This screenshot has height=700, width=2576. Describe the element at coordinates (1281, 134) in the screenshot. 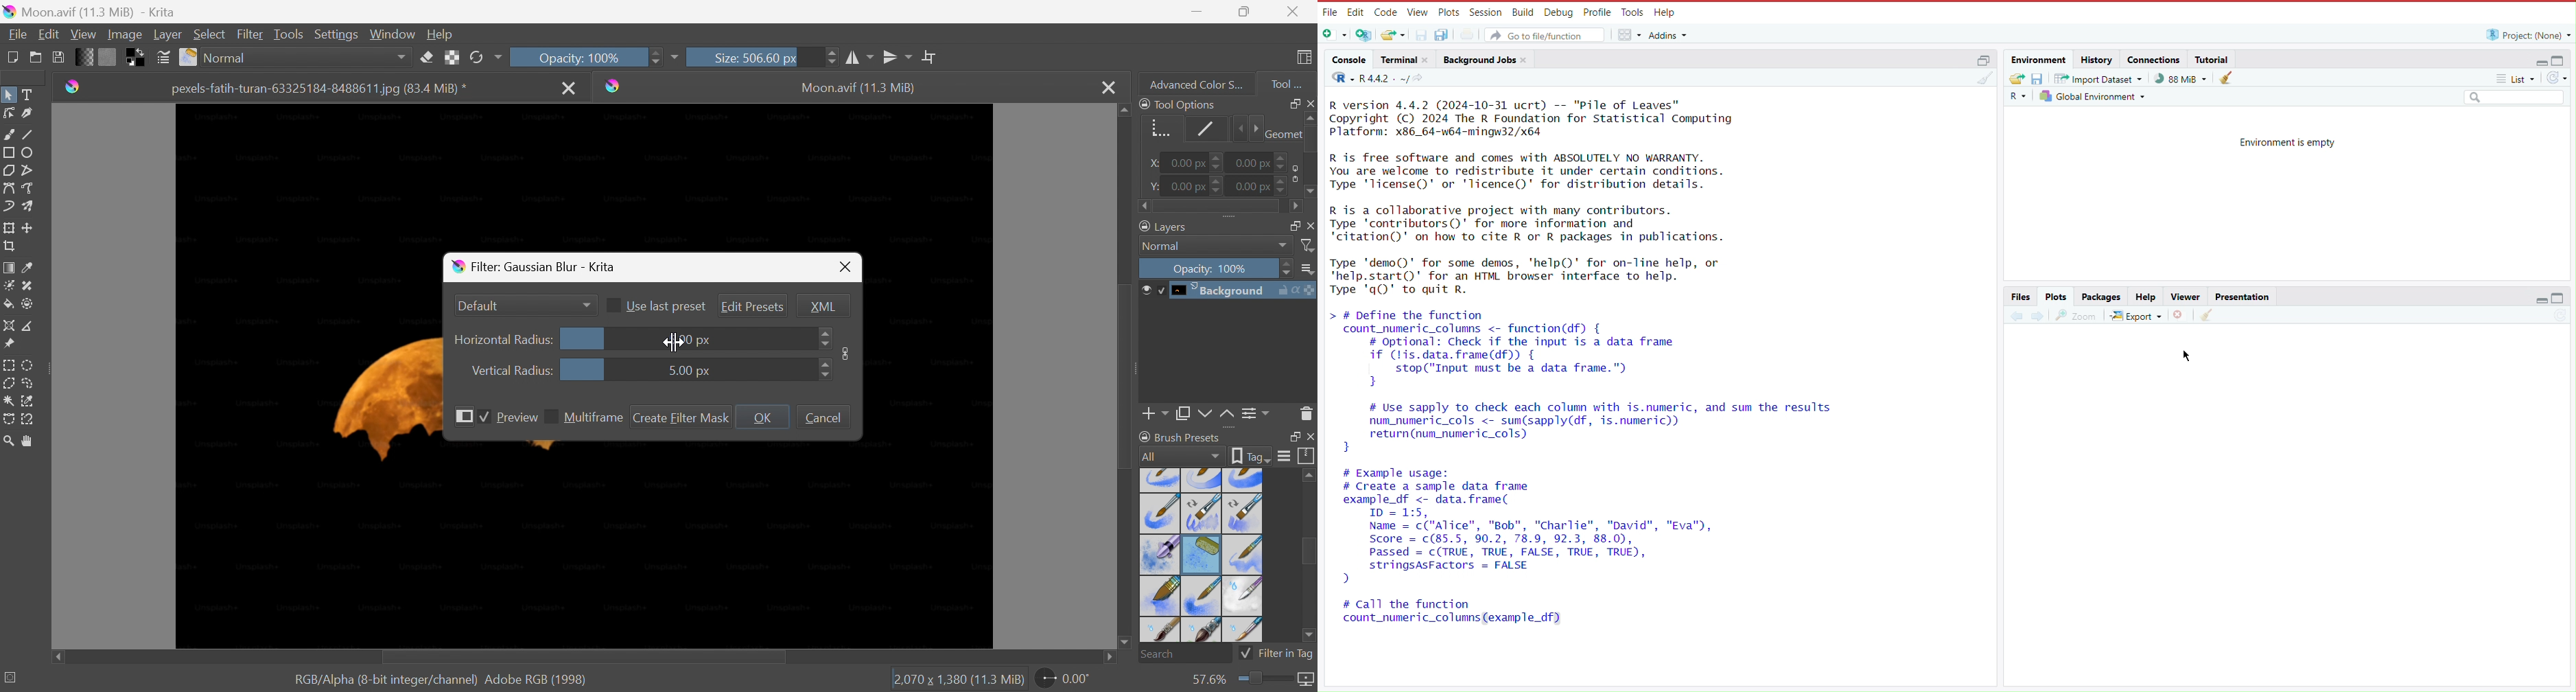

I see `Geometry` at that location.